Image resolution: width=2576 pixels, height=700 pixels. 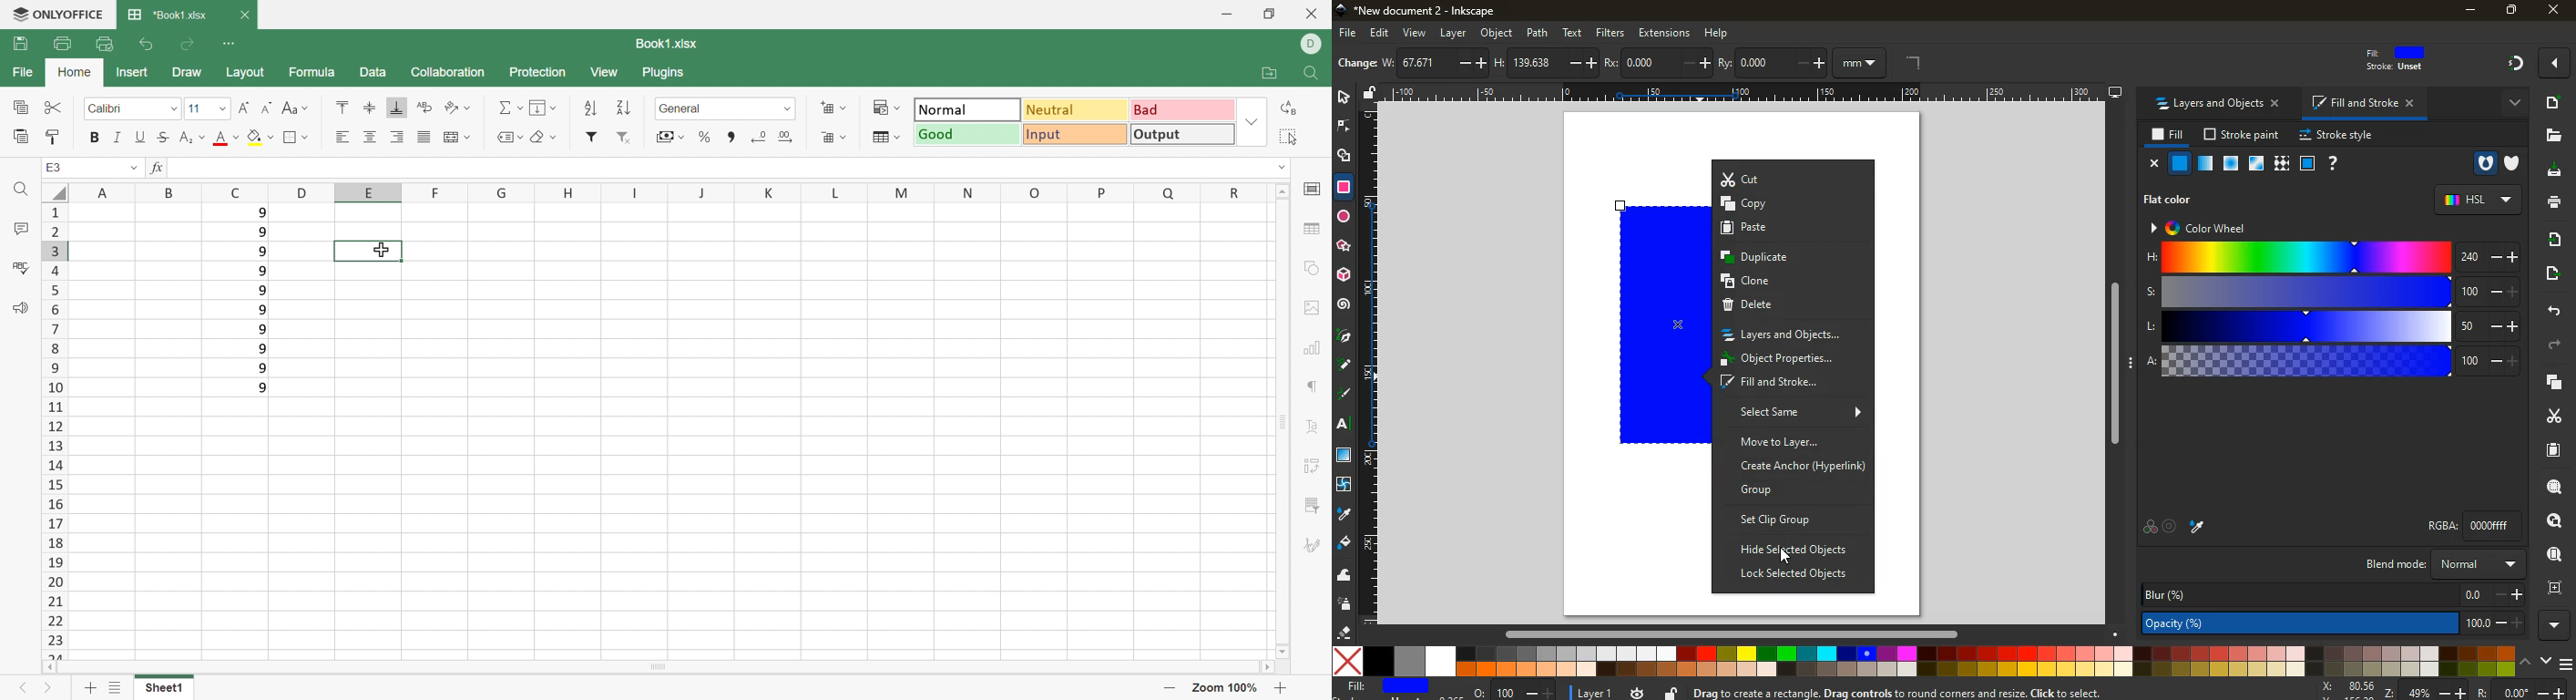 What do you see at coordinates (20, 137) in the screenshot?
I see `Paste` at bounding box center [20, 137].